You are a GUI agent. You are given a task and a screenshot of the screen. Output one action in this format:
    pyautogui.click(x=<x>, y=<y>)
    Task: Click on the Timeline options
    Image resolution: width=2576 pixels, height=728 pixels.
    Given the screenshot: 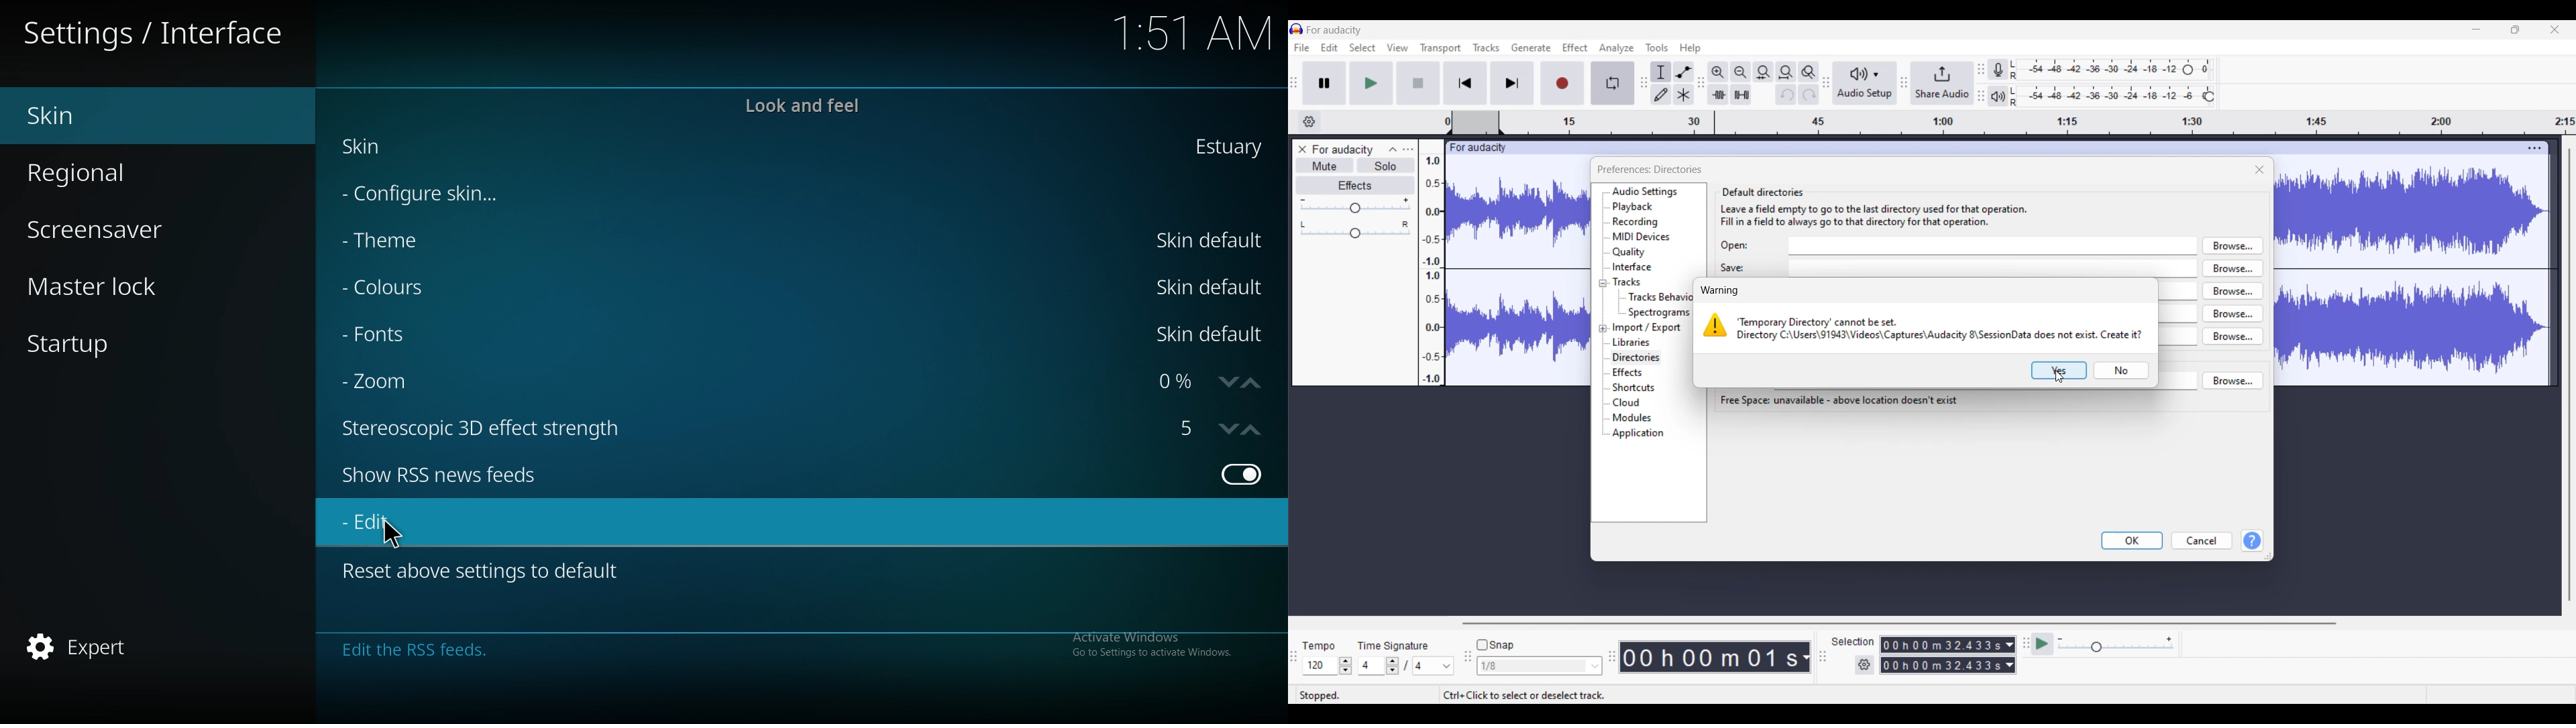 What is the action you would take?
    pyautogui.click(x=1309, y=122)
    